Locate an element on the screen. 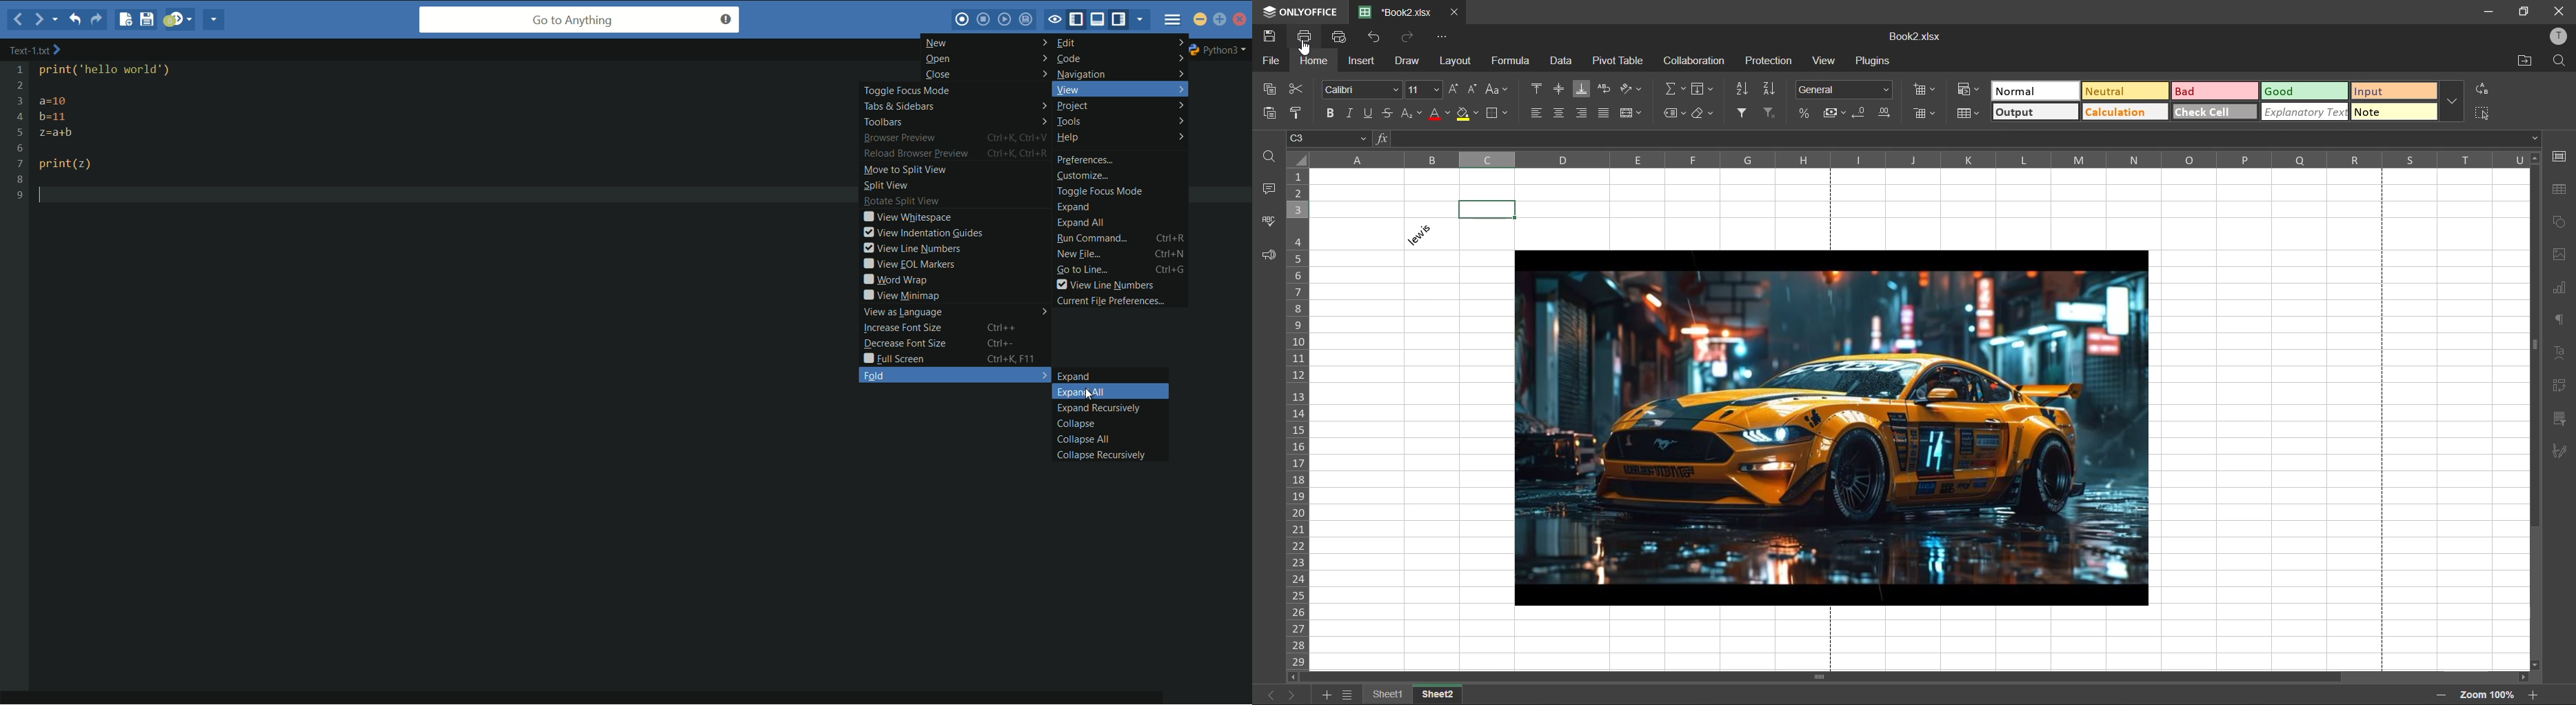  menu is located at coordinates (1173, 19).